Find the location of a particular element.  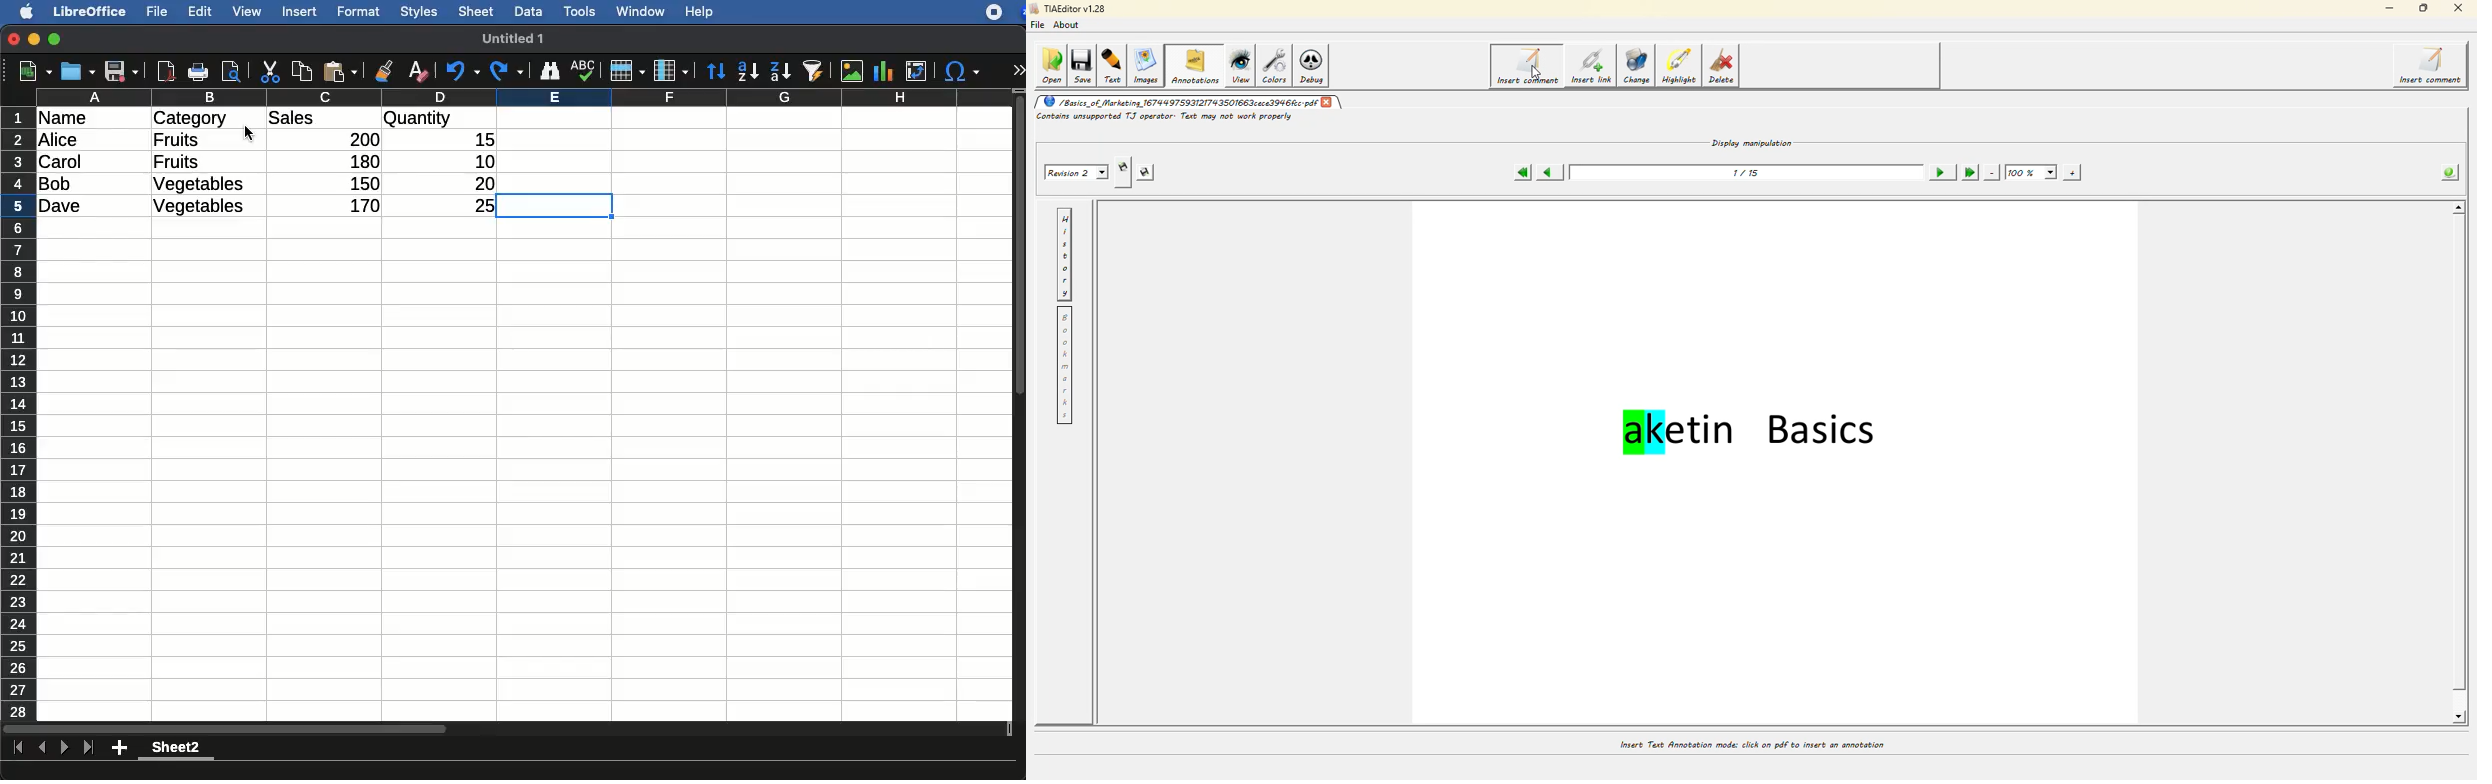

add is located at coordinates (121, 747).